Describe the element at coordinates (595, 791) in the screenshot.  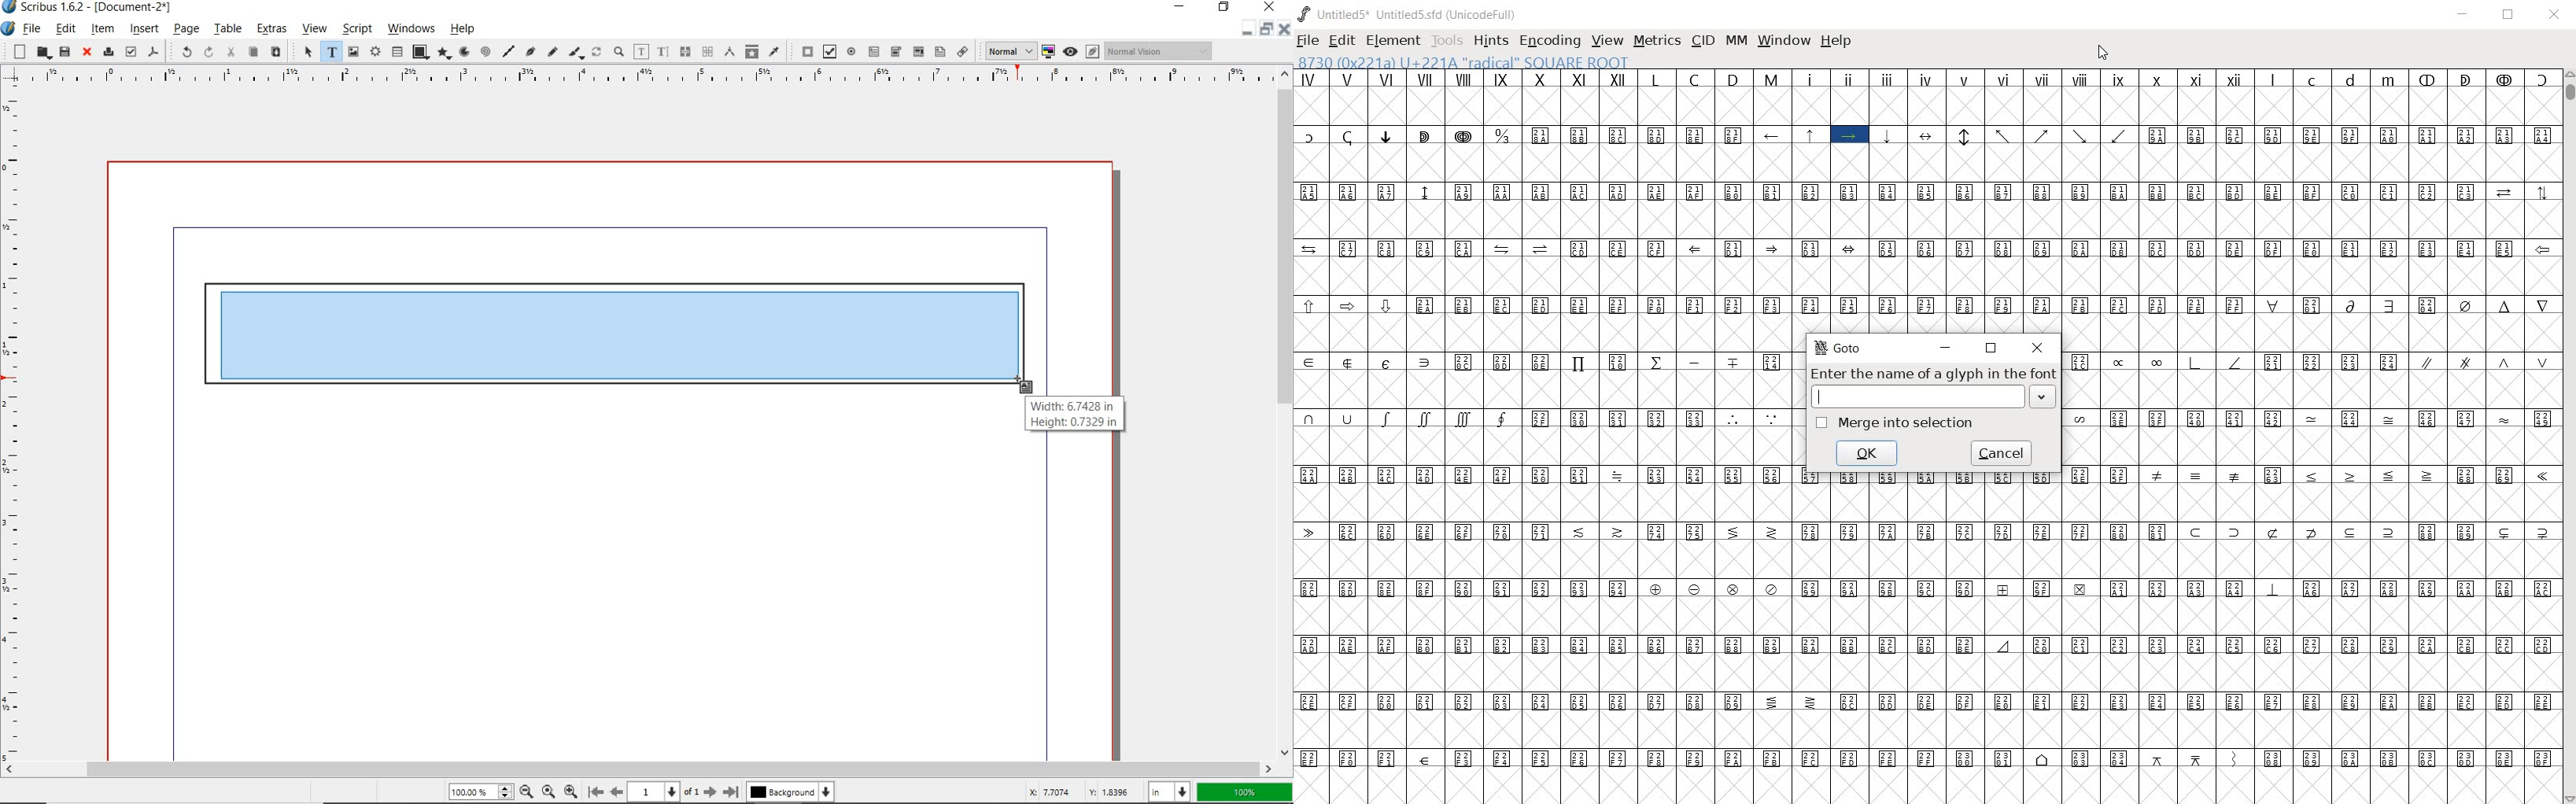
I see `move to first` at that location.